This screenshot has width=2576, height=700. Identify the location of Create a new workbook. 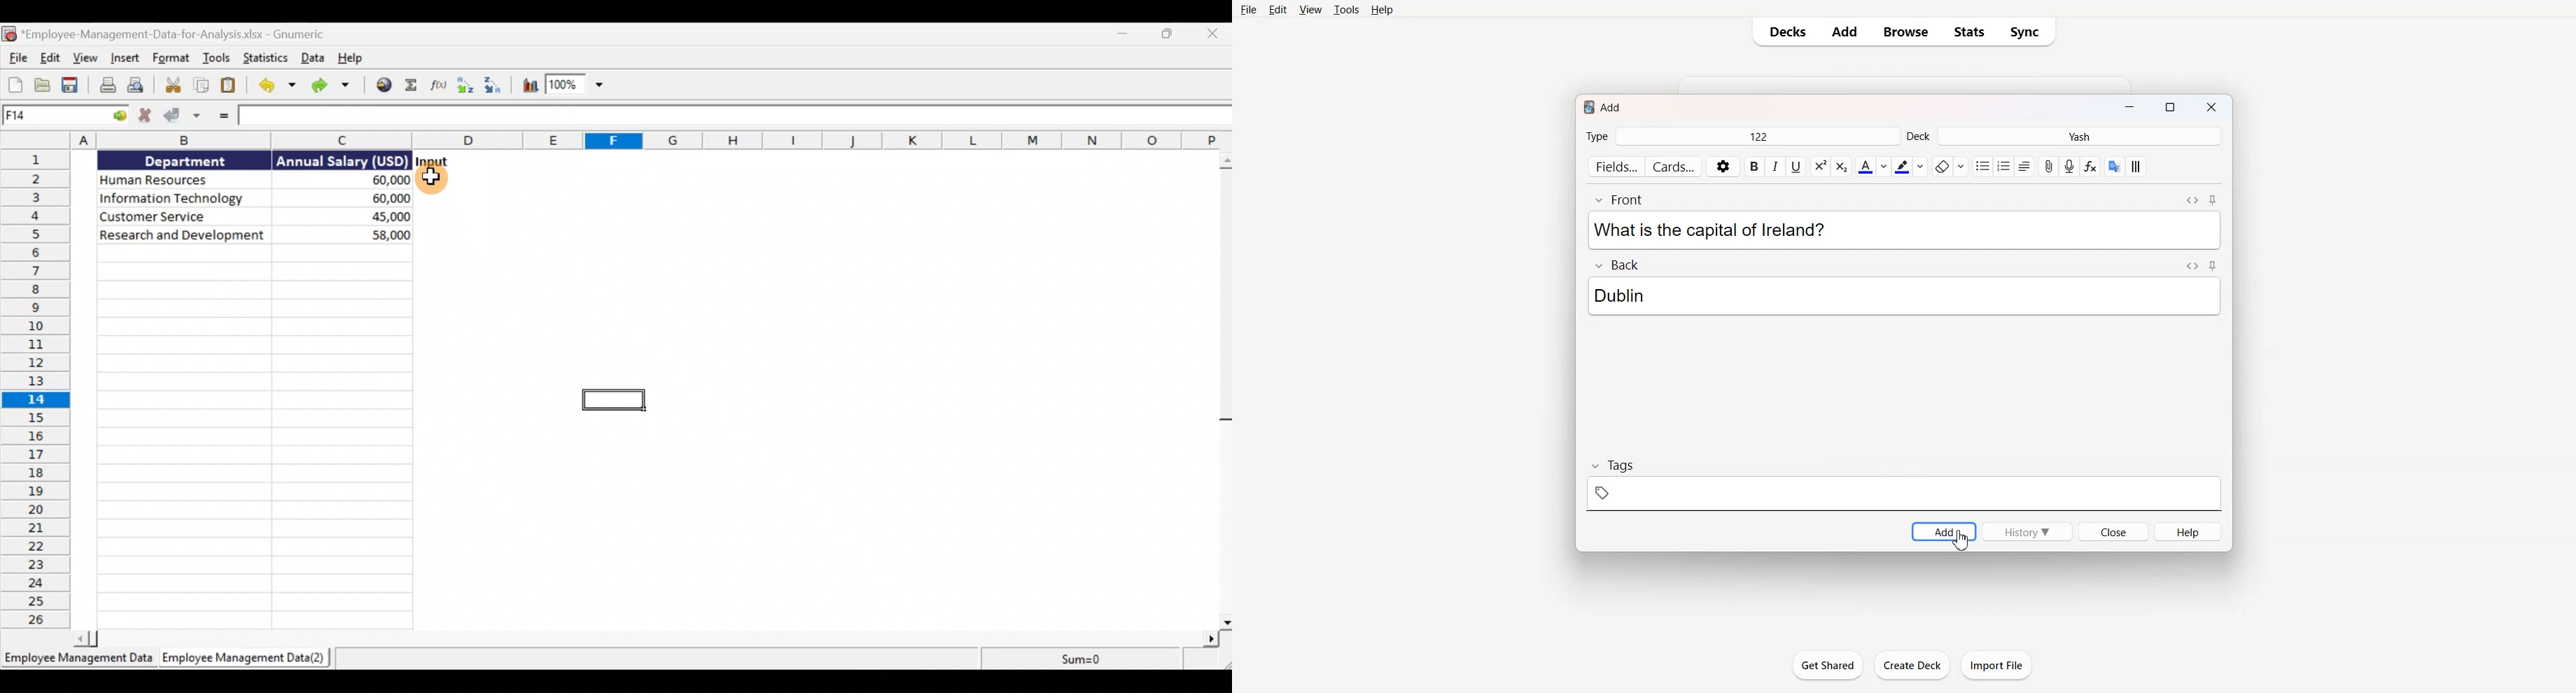
(12, 83).